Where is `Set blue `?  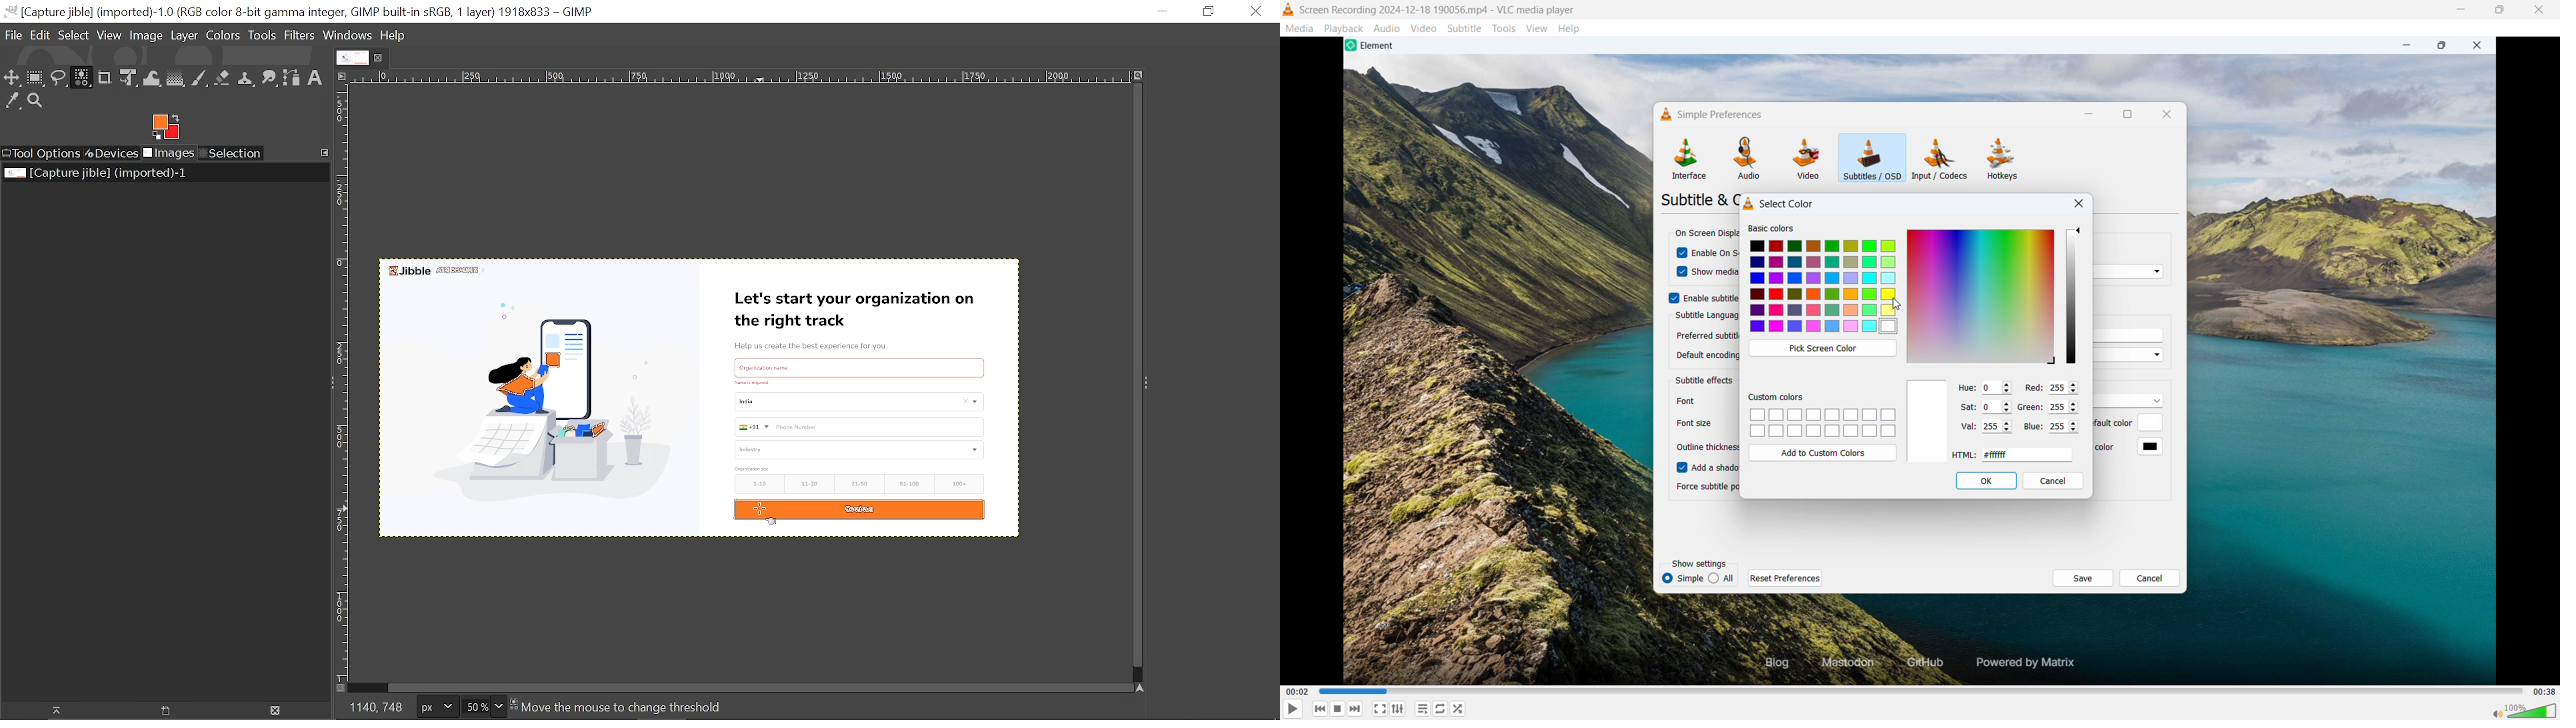 Set blue  is located at coordinates (2063, 427).